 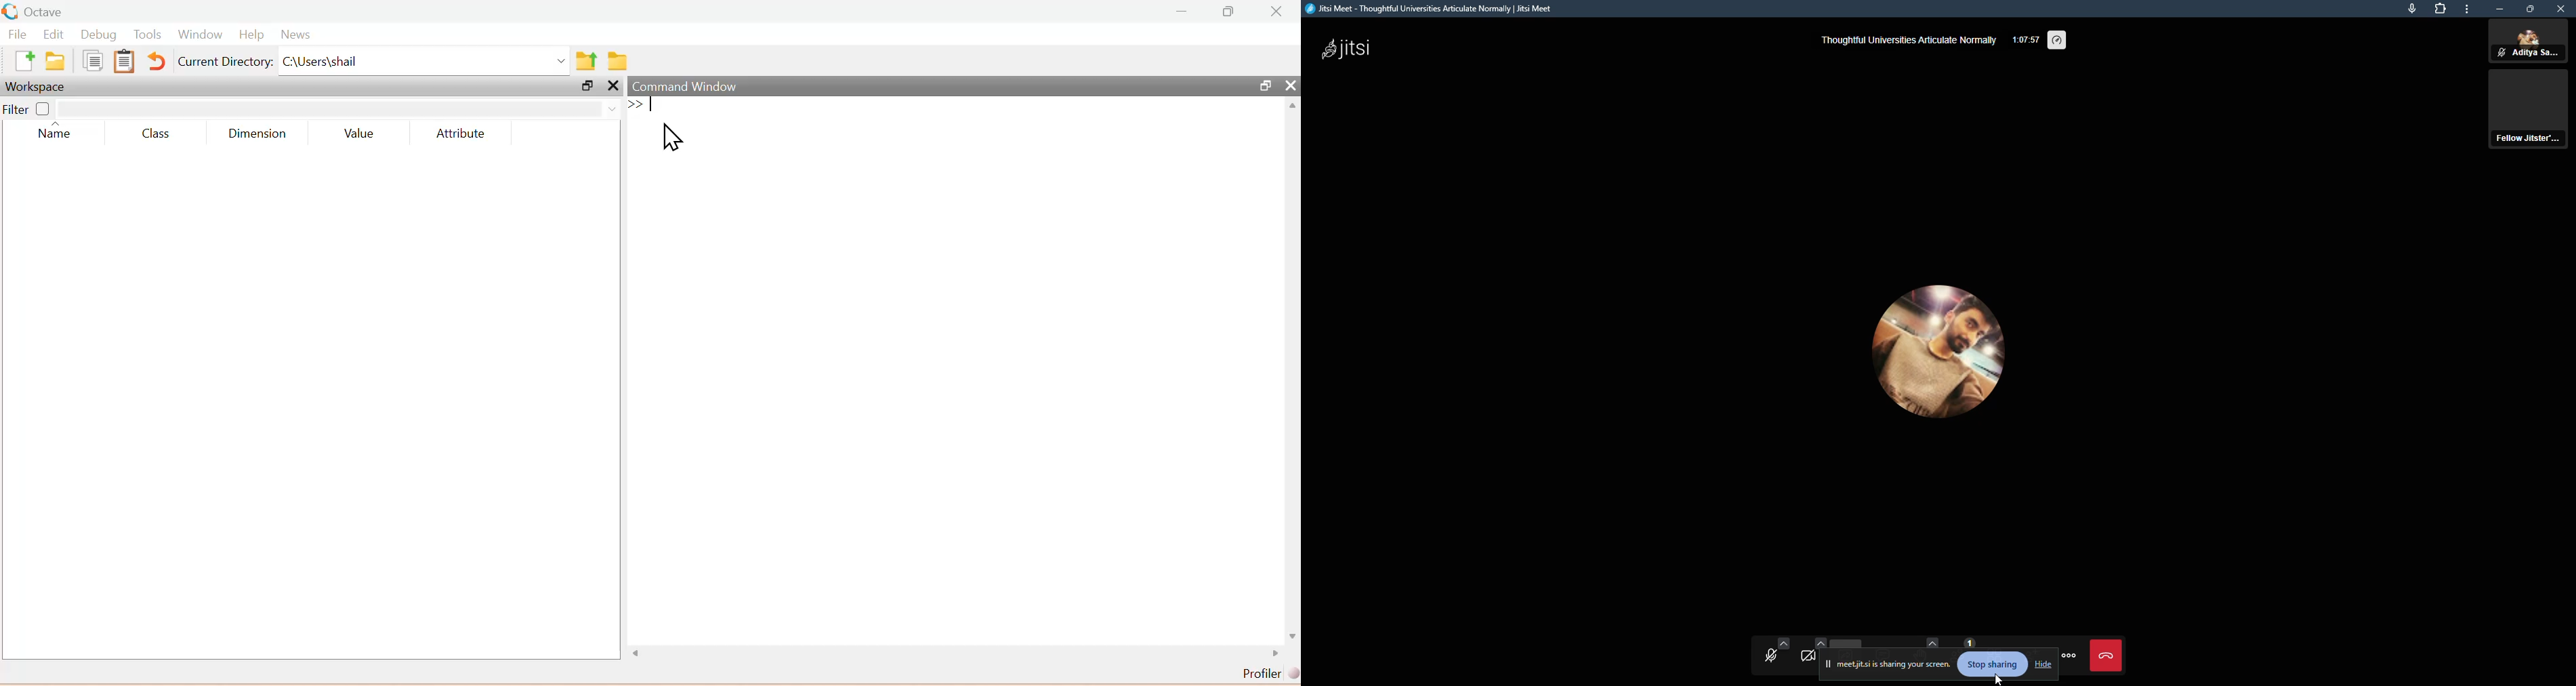 I want to click on recording, so click(x=2531, y=113).